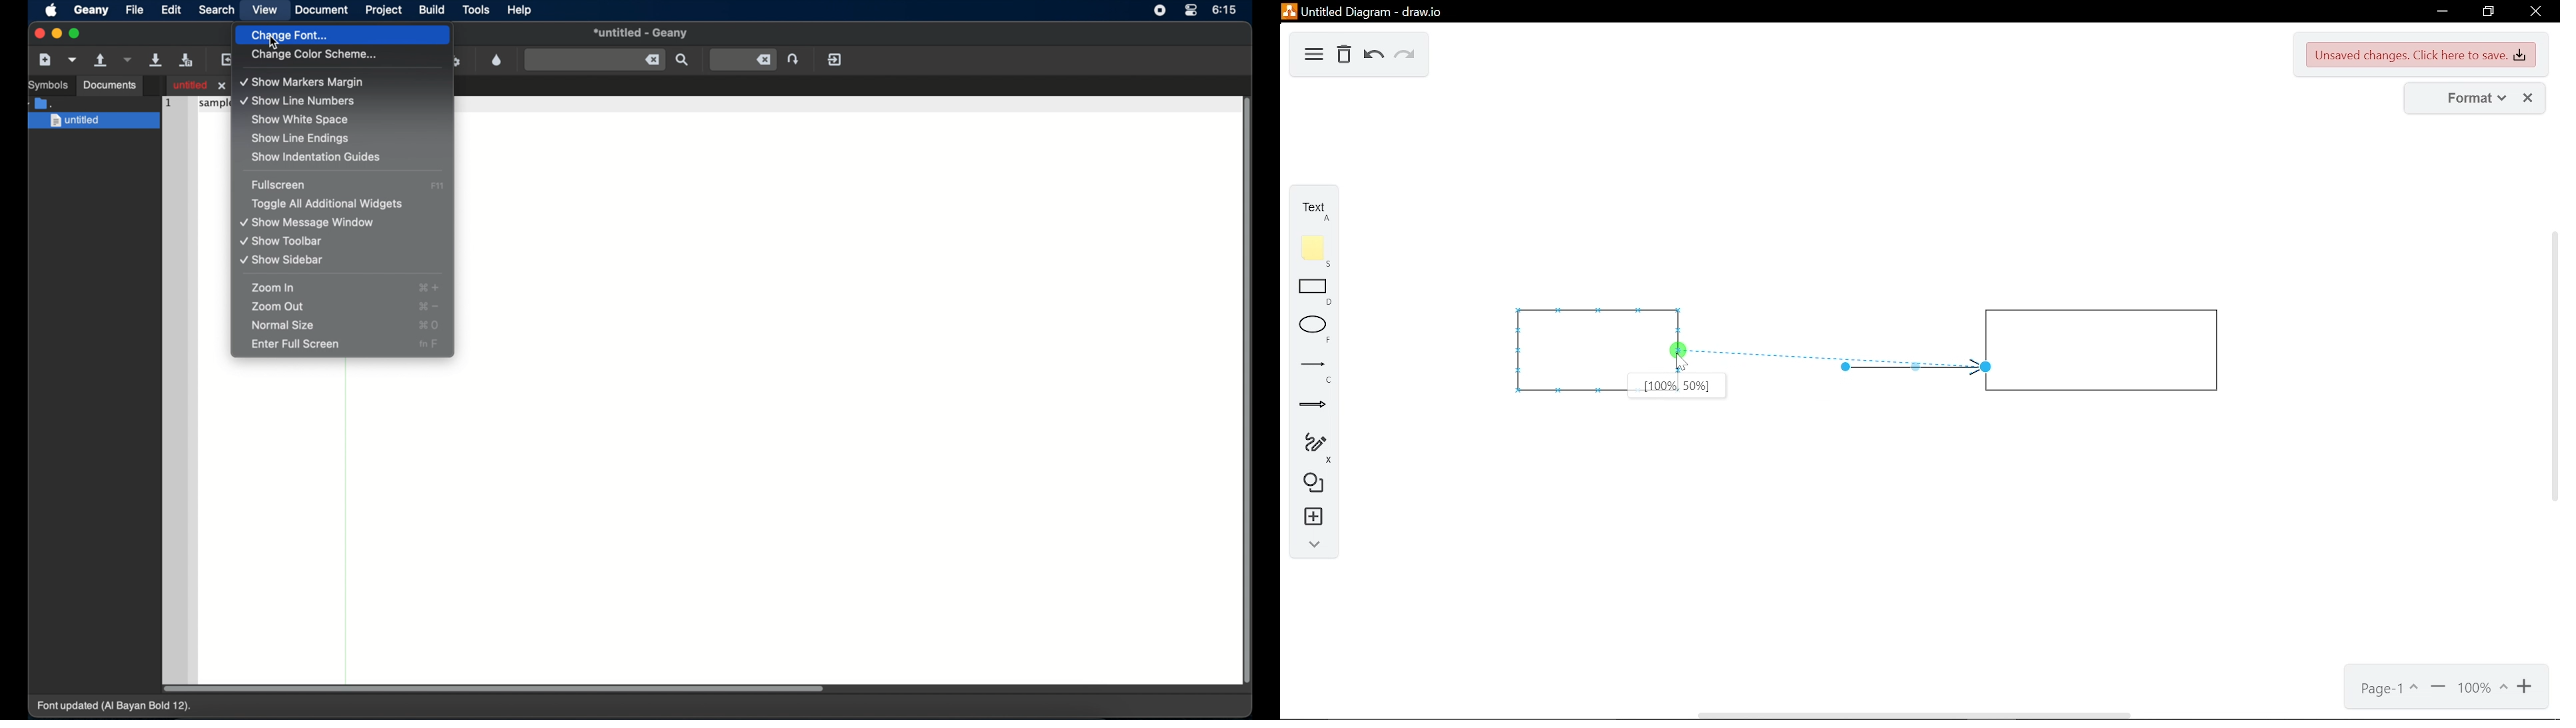  I want to click on unsaved changes. CLick here to save, so click(2418, 55).